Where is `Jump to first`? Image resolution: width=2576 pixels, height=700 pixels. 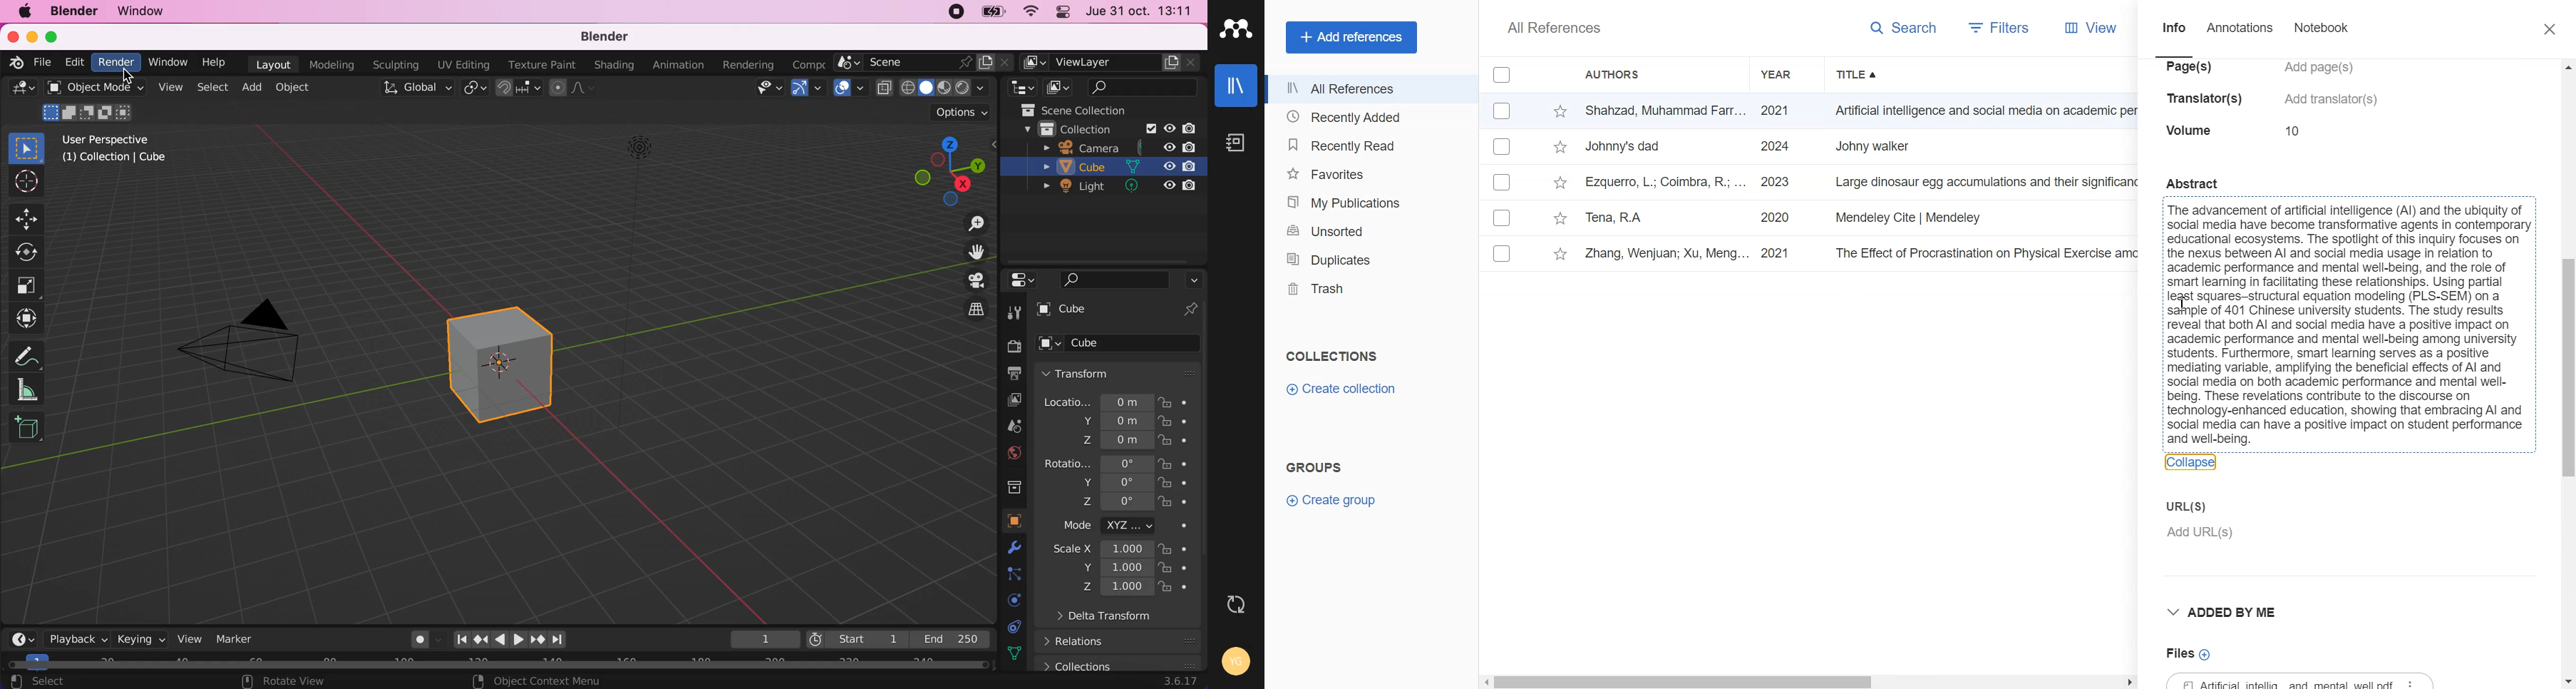
Jump to first is located at coordinates (458, 639).